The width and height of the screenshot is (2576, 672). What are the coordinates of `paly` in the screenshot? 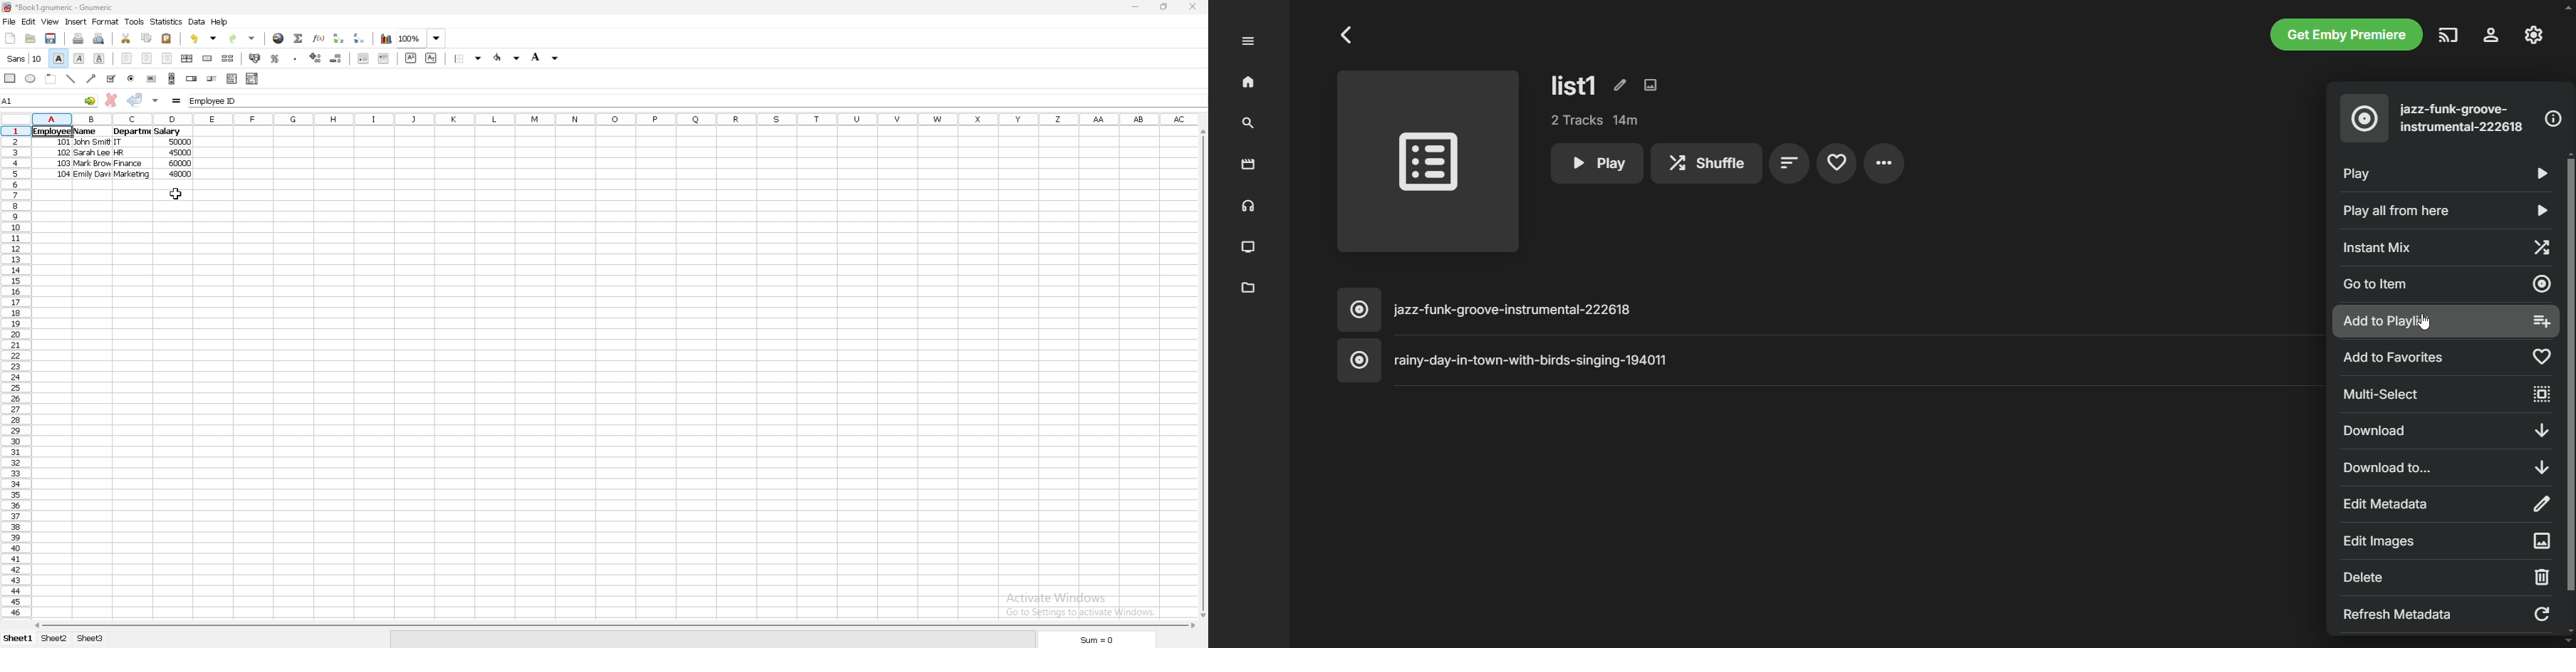 It's located at (2440, 171).